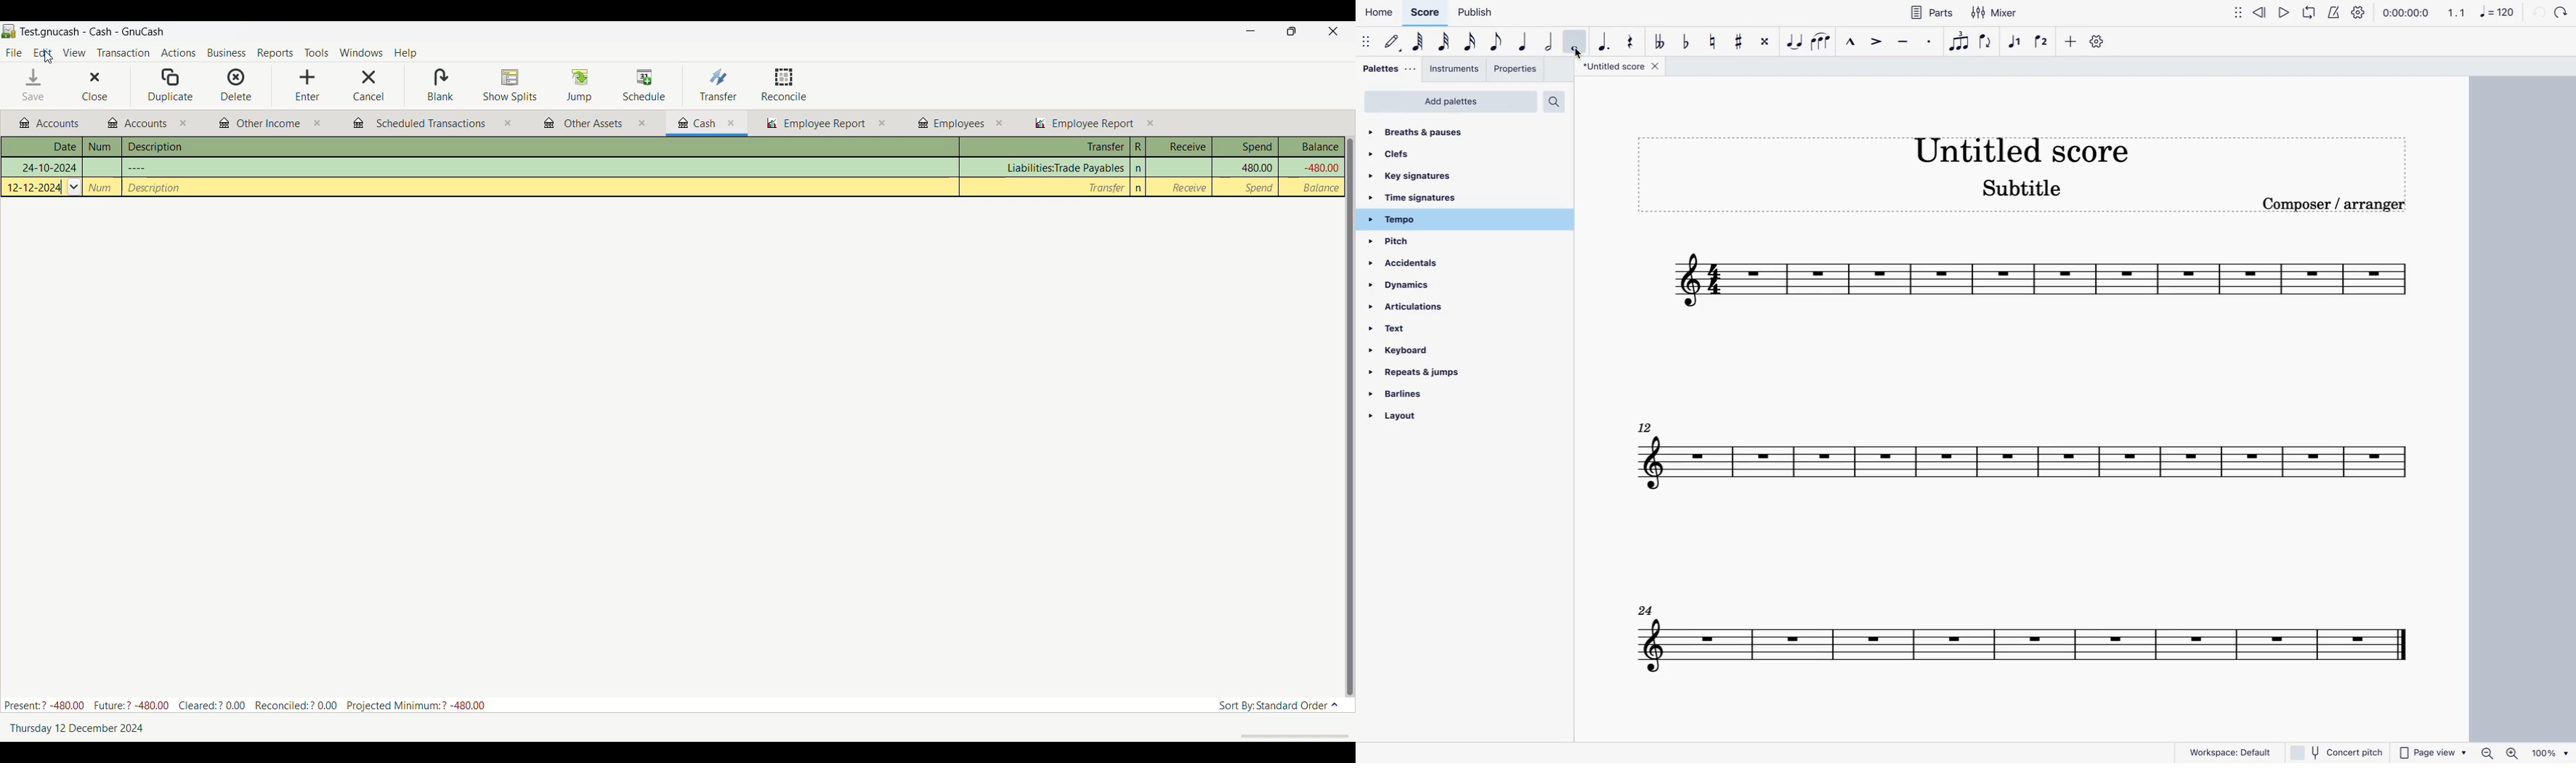 Image resolution: width=2576 pixels, height=784 pixels. Describe the element at coordinates (405, 54) in the screenshot. I see `Help menu` at that location.